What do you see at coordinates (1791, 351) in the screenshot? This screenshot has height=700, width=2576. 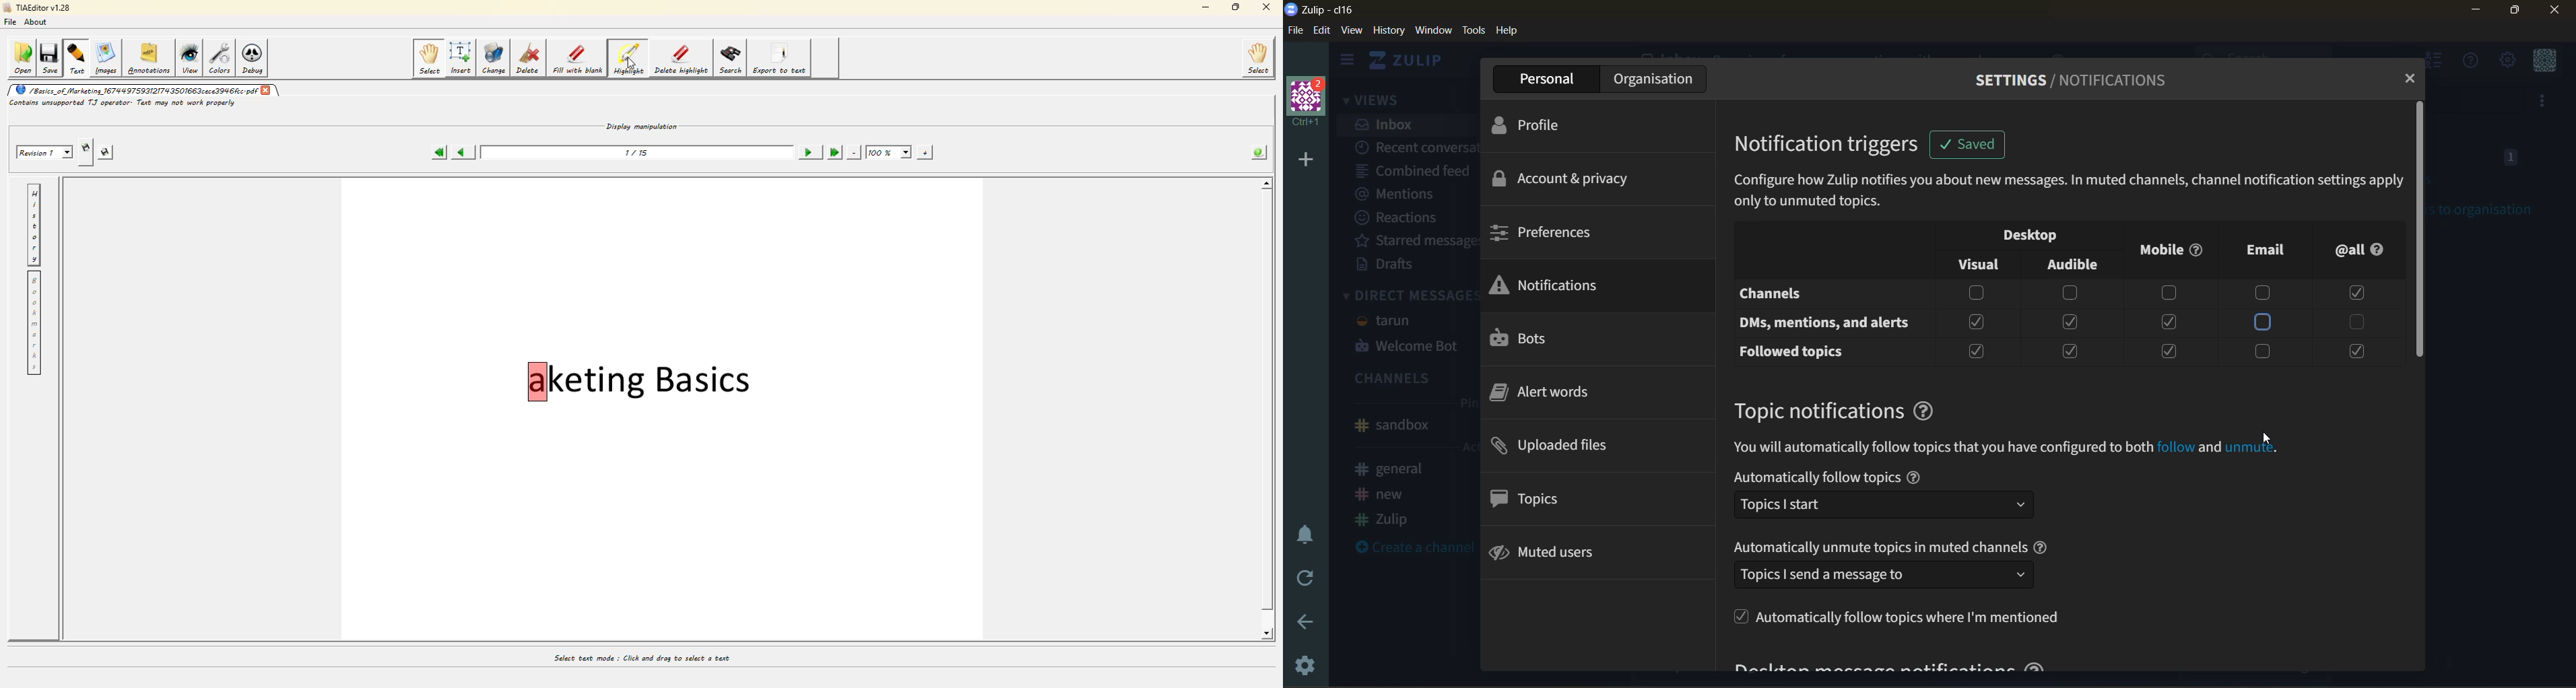 I see `followed topics` at bounding box center [1791, 351].